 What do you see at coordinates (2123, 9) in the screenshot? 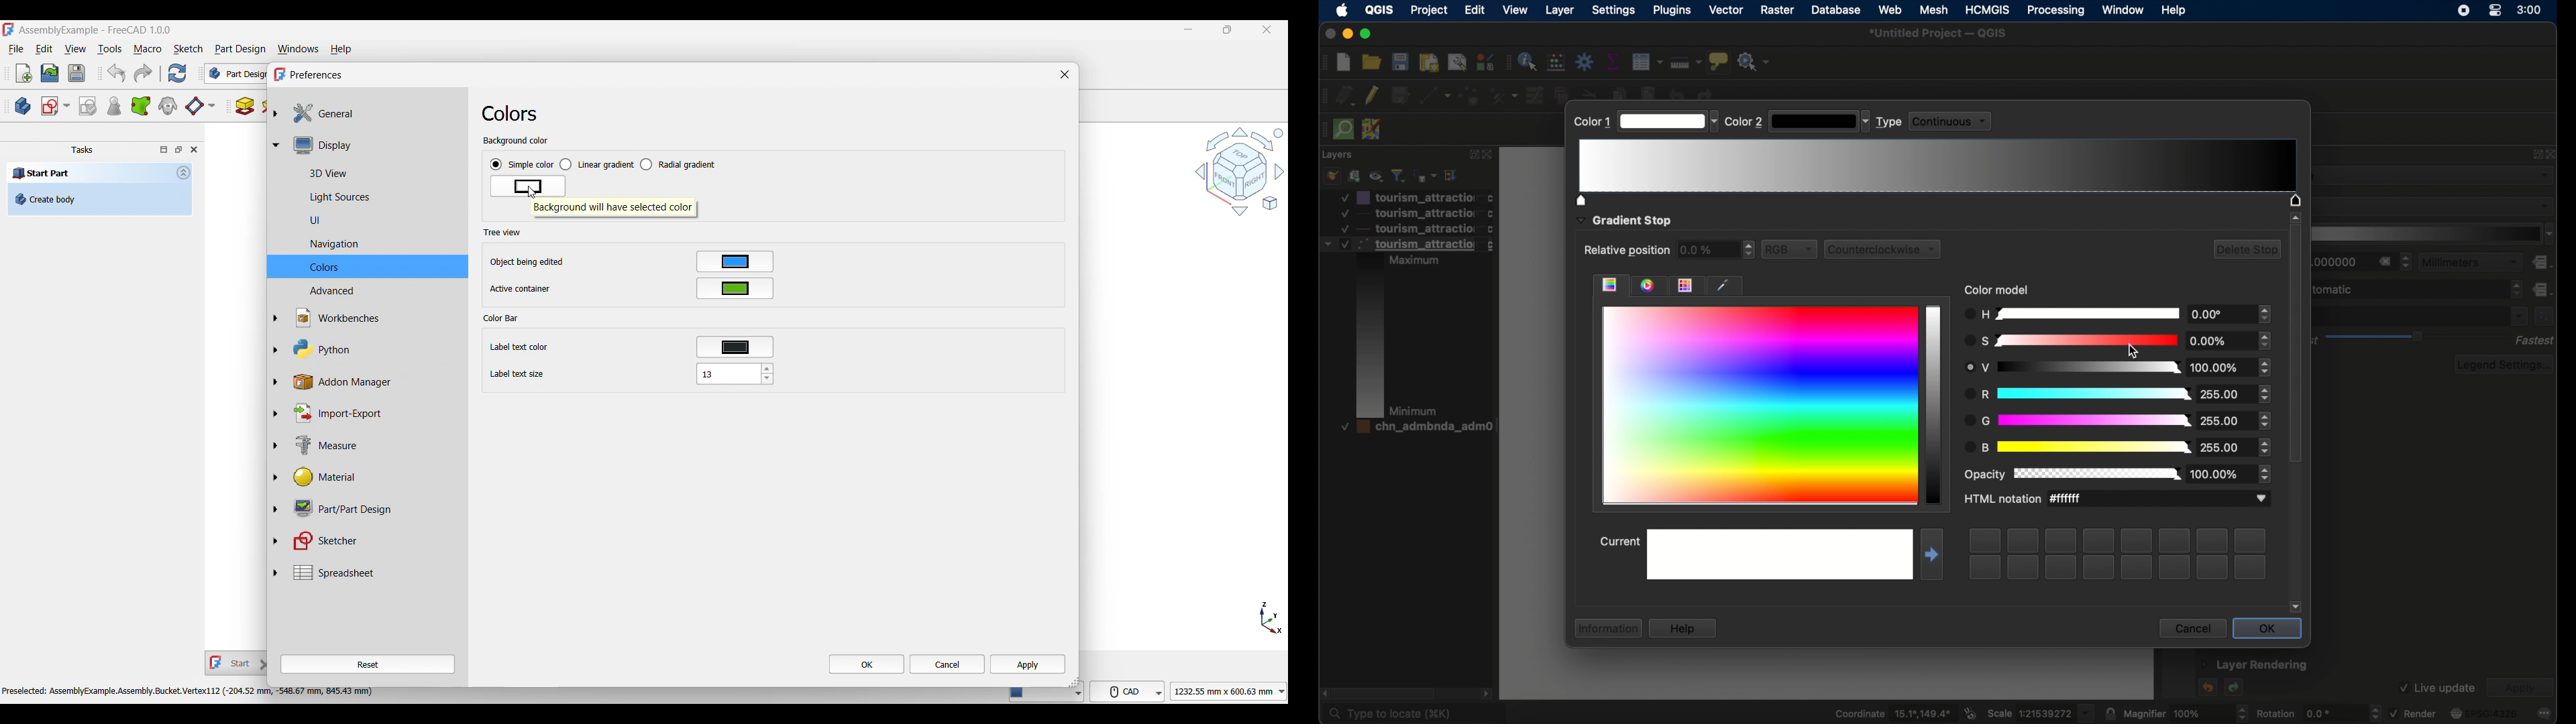
I see `window` at bounding box center [2123, 9].